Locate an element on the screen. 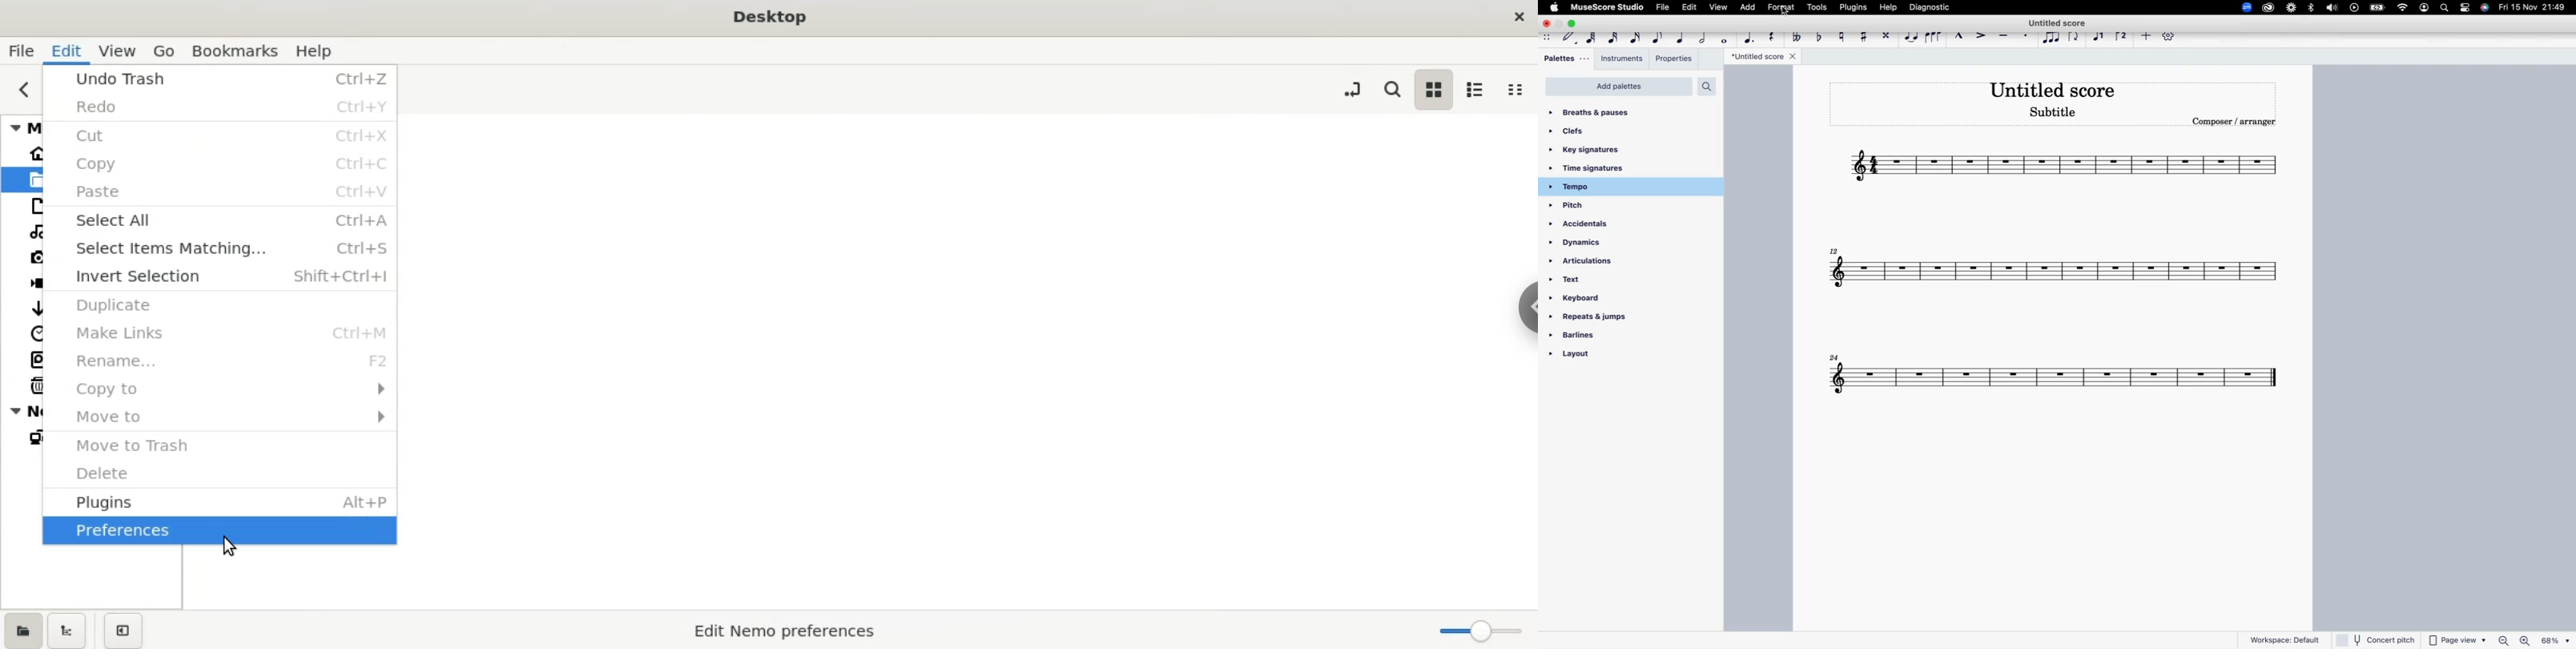  volume is located at coordinates (2331, 9).